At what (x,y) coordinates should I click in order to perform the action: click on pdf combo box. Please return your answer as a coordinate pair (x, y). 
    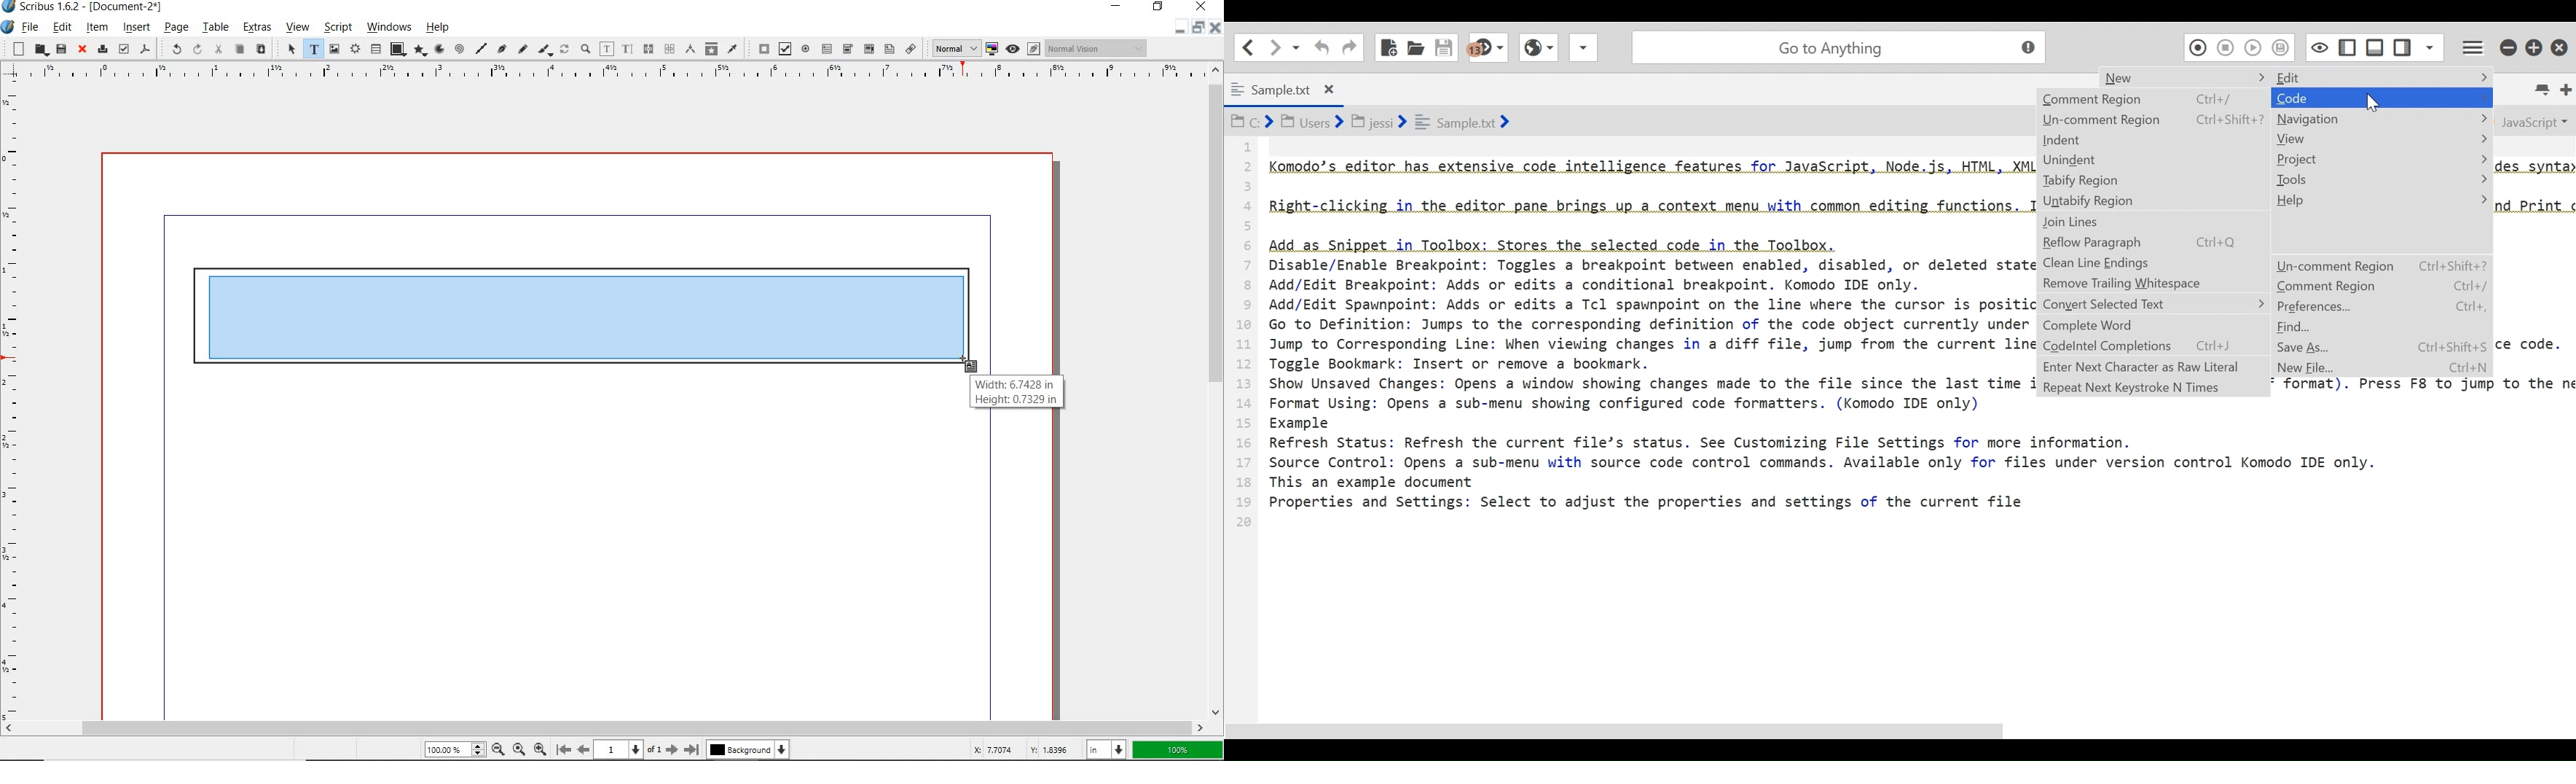
    Looking at the image, I should click on (847, 50).